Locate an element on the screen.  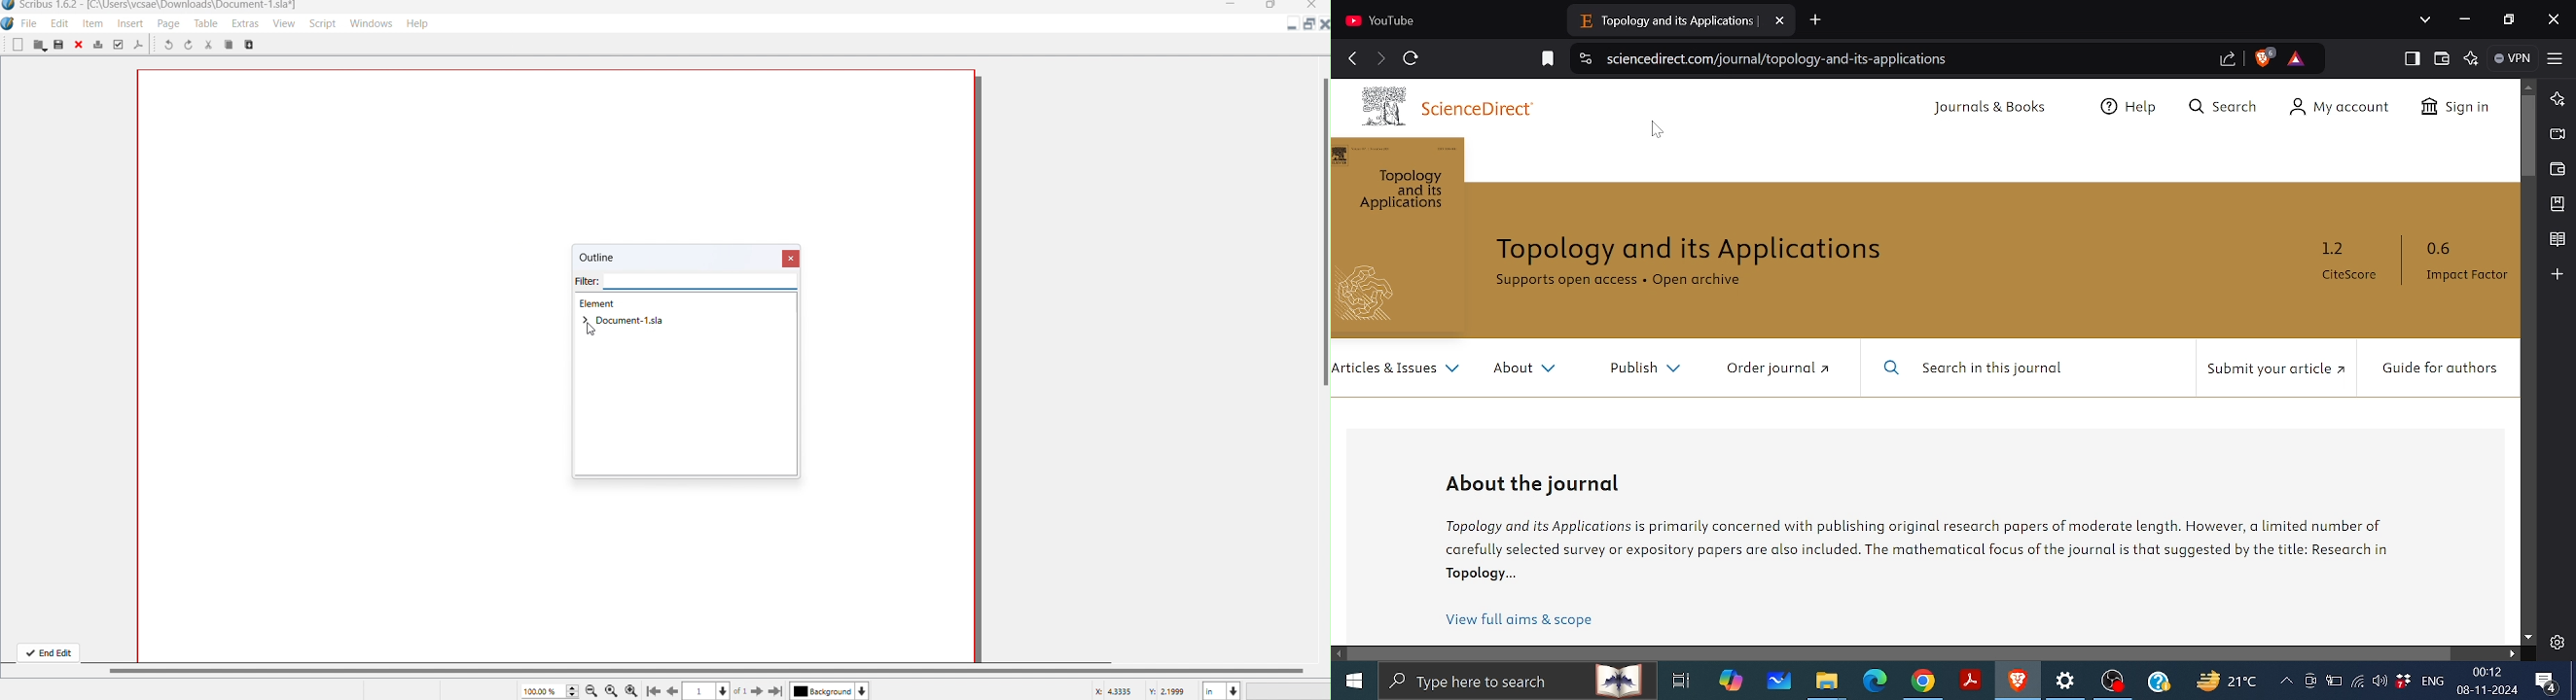
Close is located at coordinates (1314, 6).